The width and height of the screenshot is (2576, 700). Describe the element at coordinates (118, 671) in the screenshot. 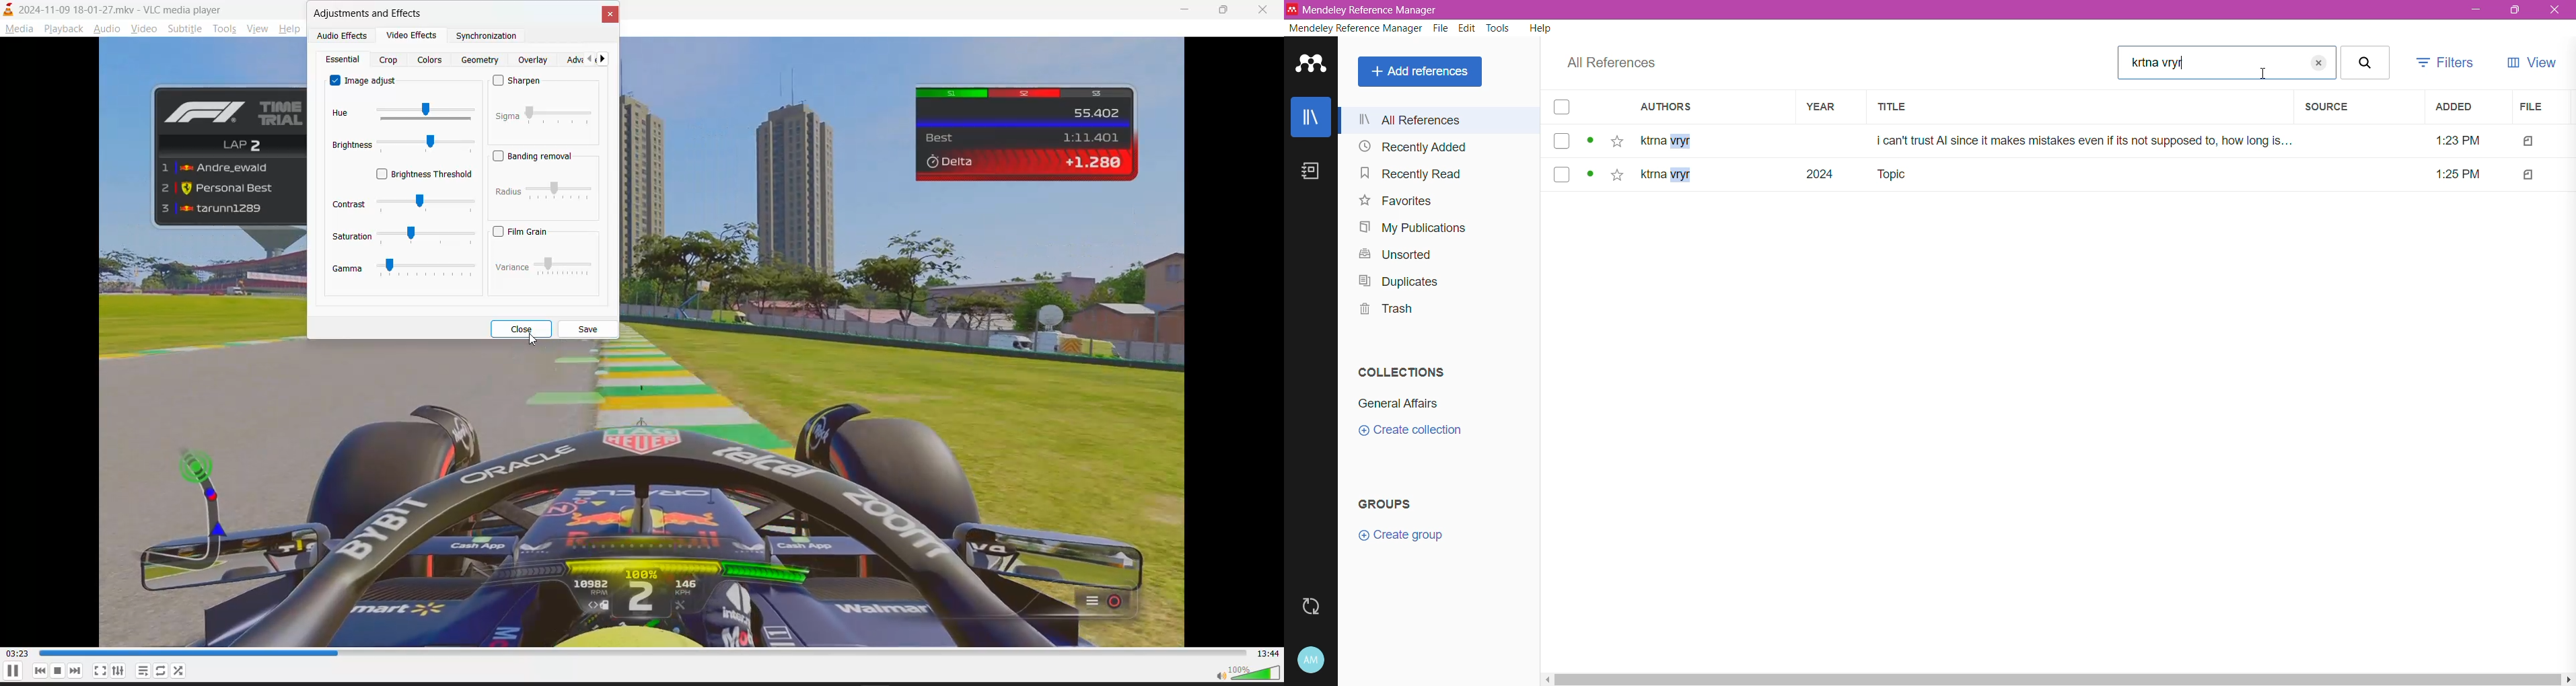

I see `settings` at that location.